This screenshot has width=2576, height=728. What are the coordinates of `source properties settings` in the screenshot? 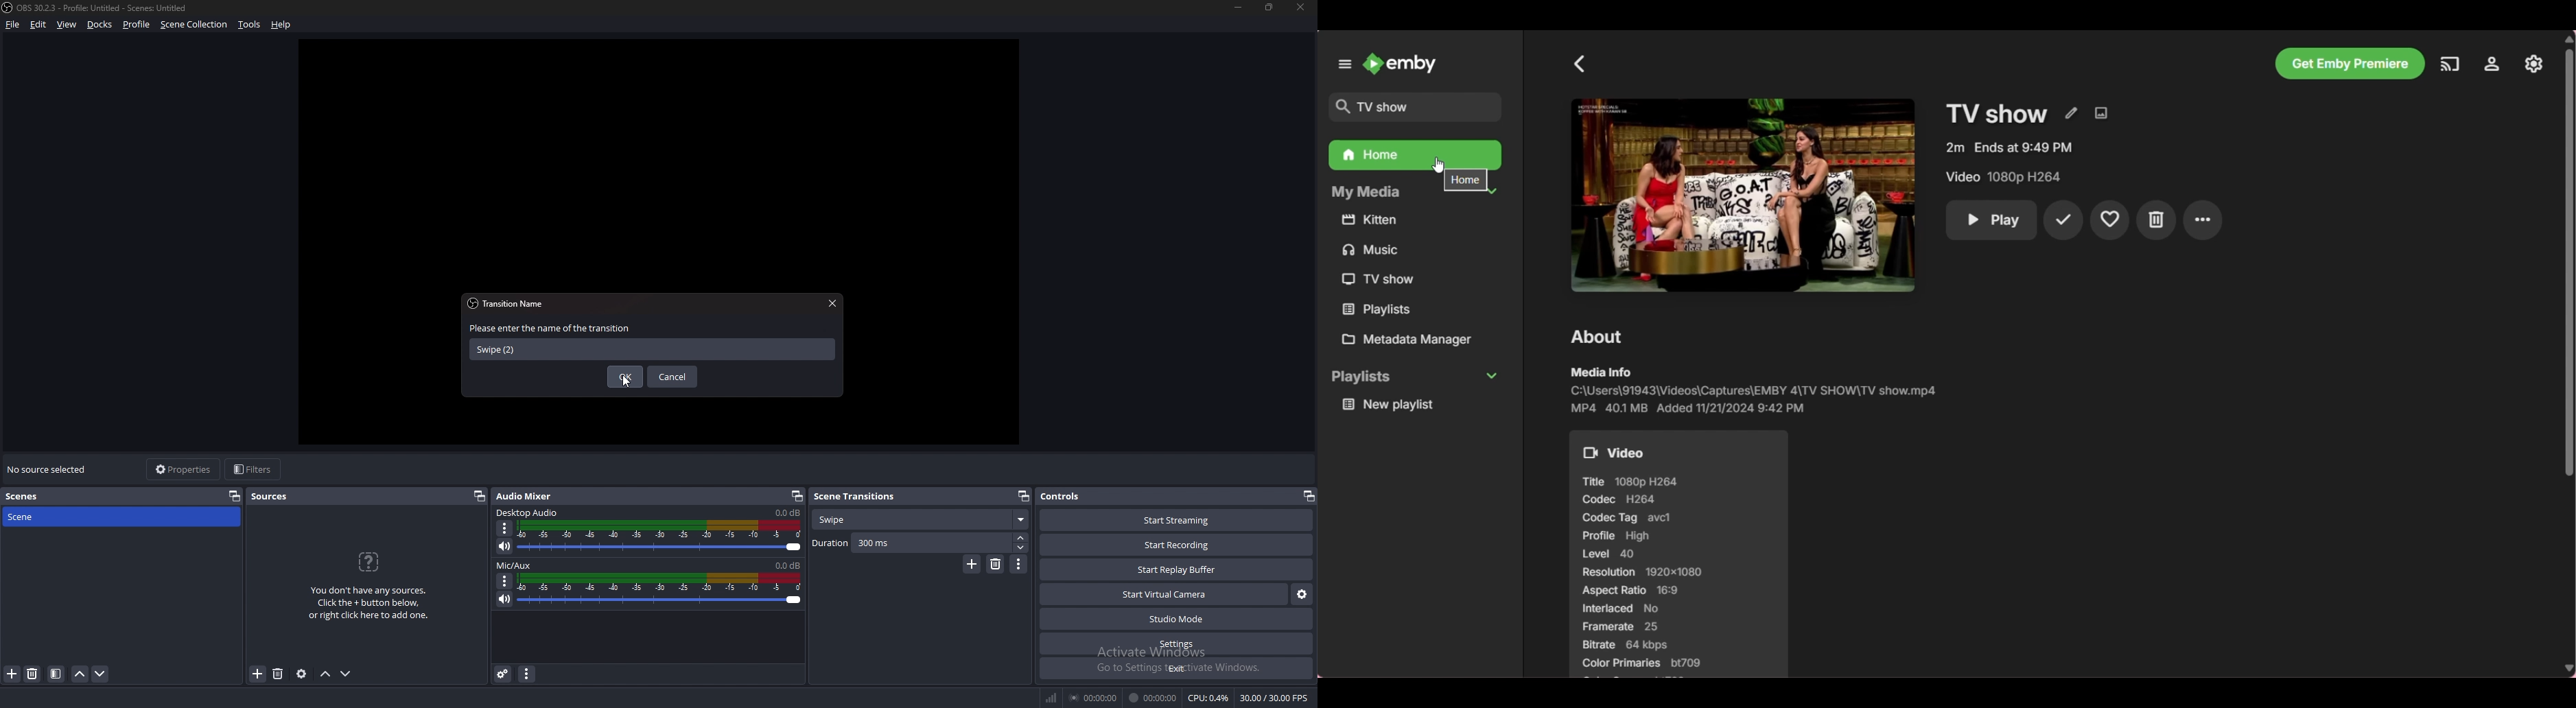 It's located at (303, 674).